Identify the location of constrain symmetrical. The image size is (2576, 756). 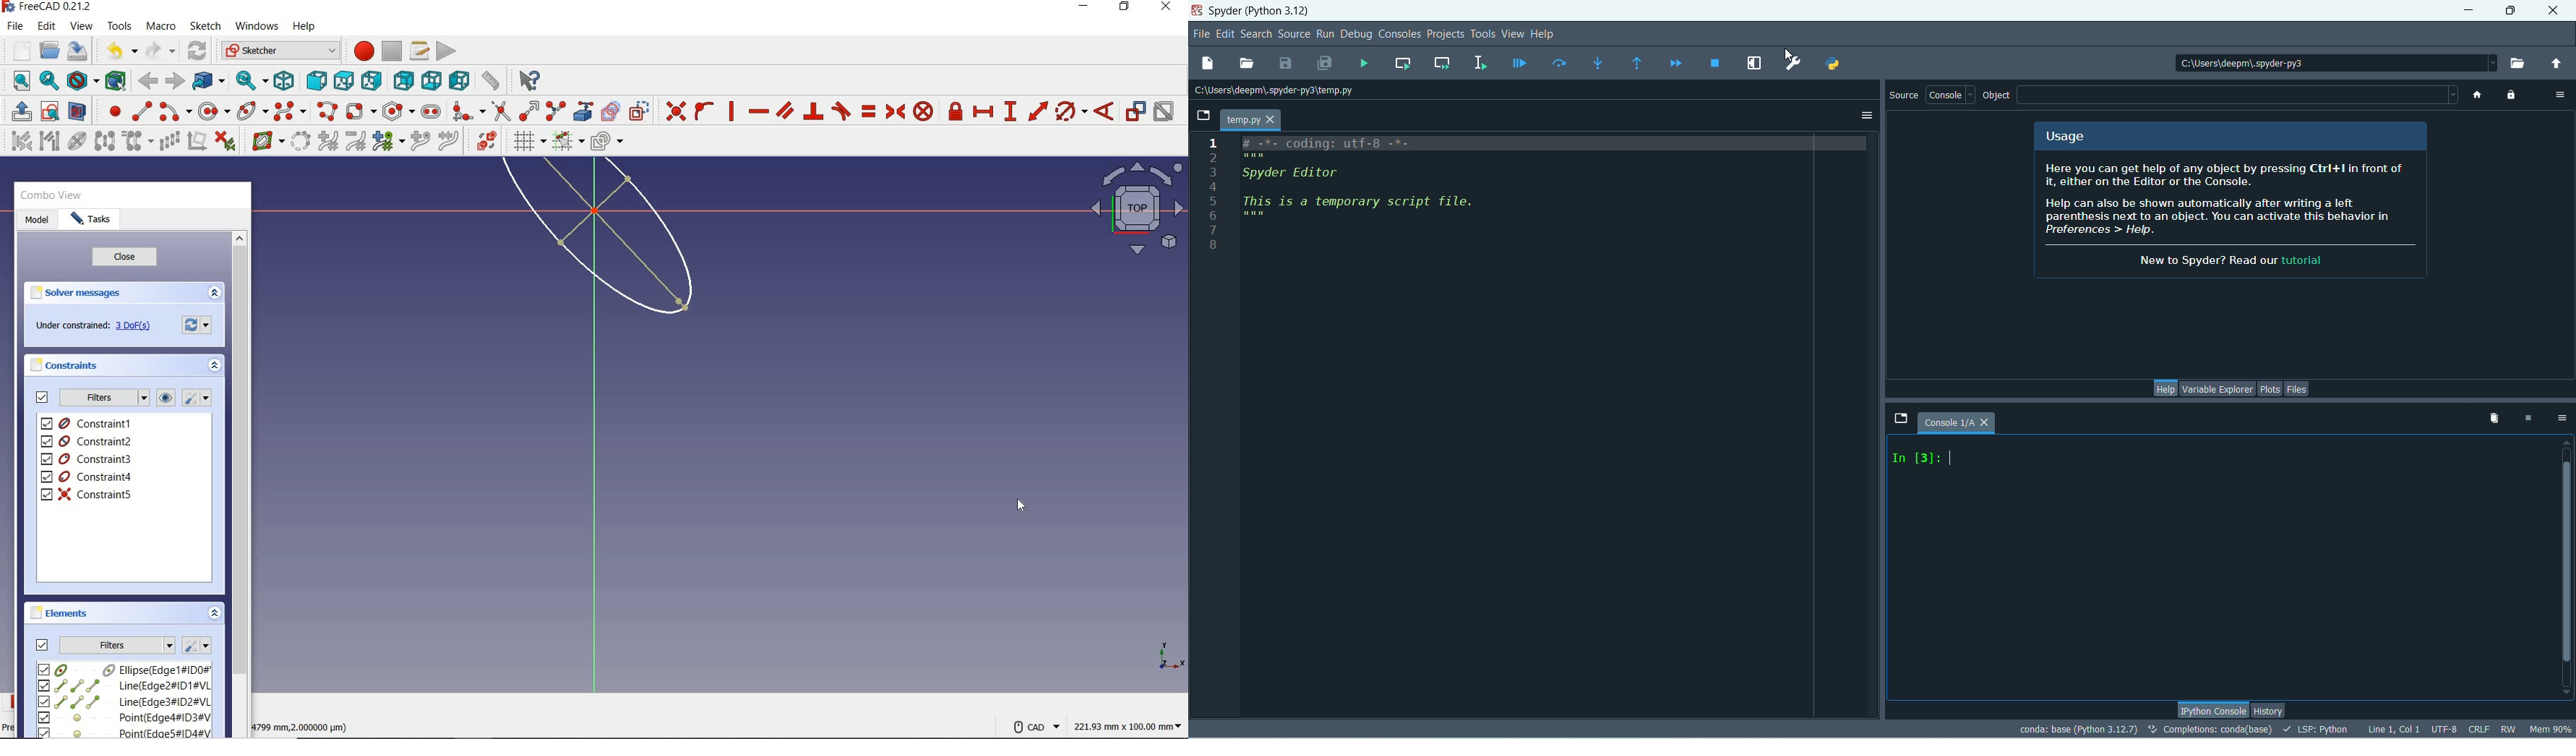
(894, 111).